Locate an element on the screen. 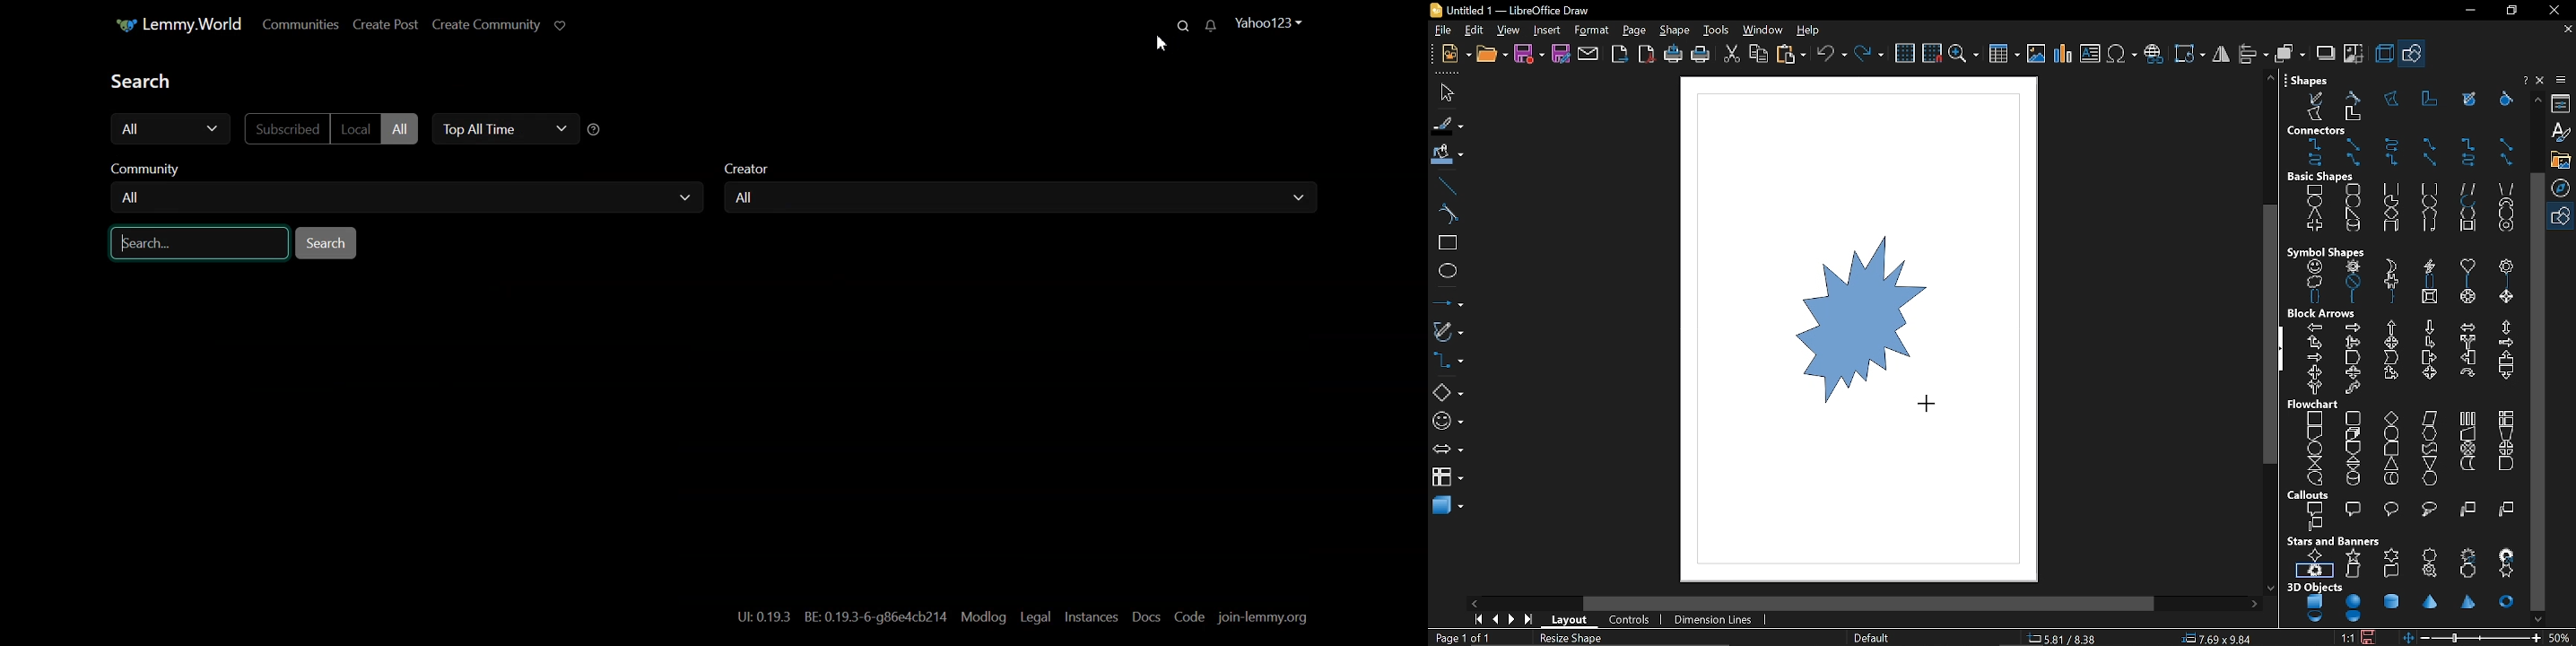 The height and width of the screenshot is (672, 2576). rectangle is located at coordinates (1444, 243).